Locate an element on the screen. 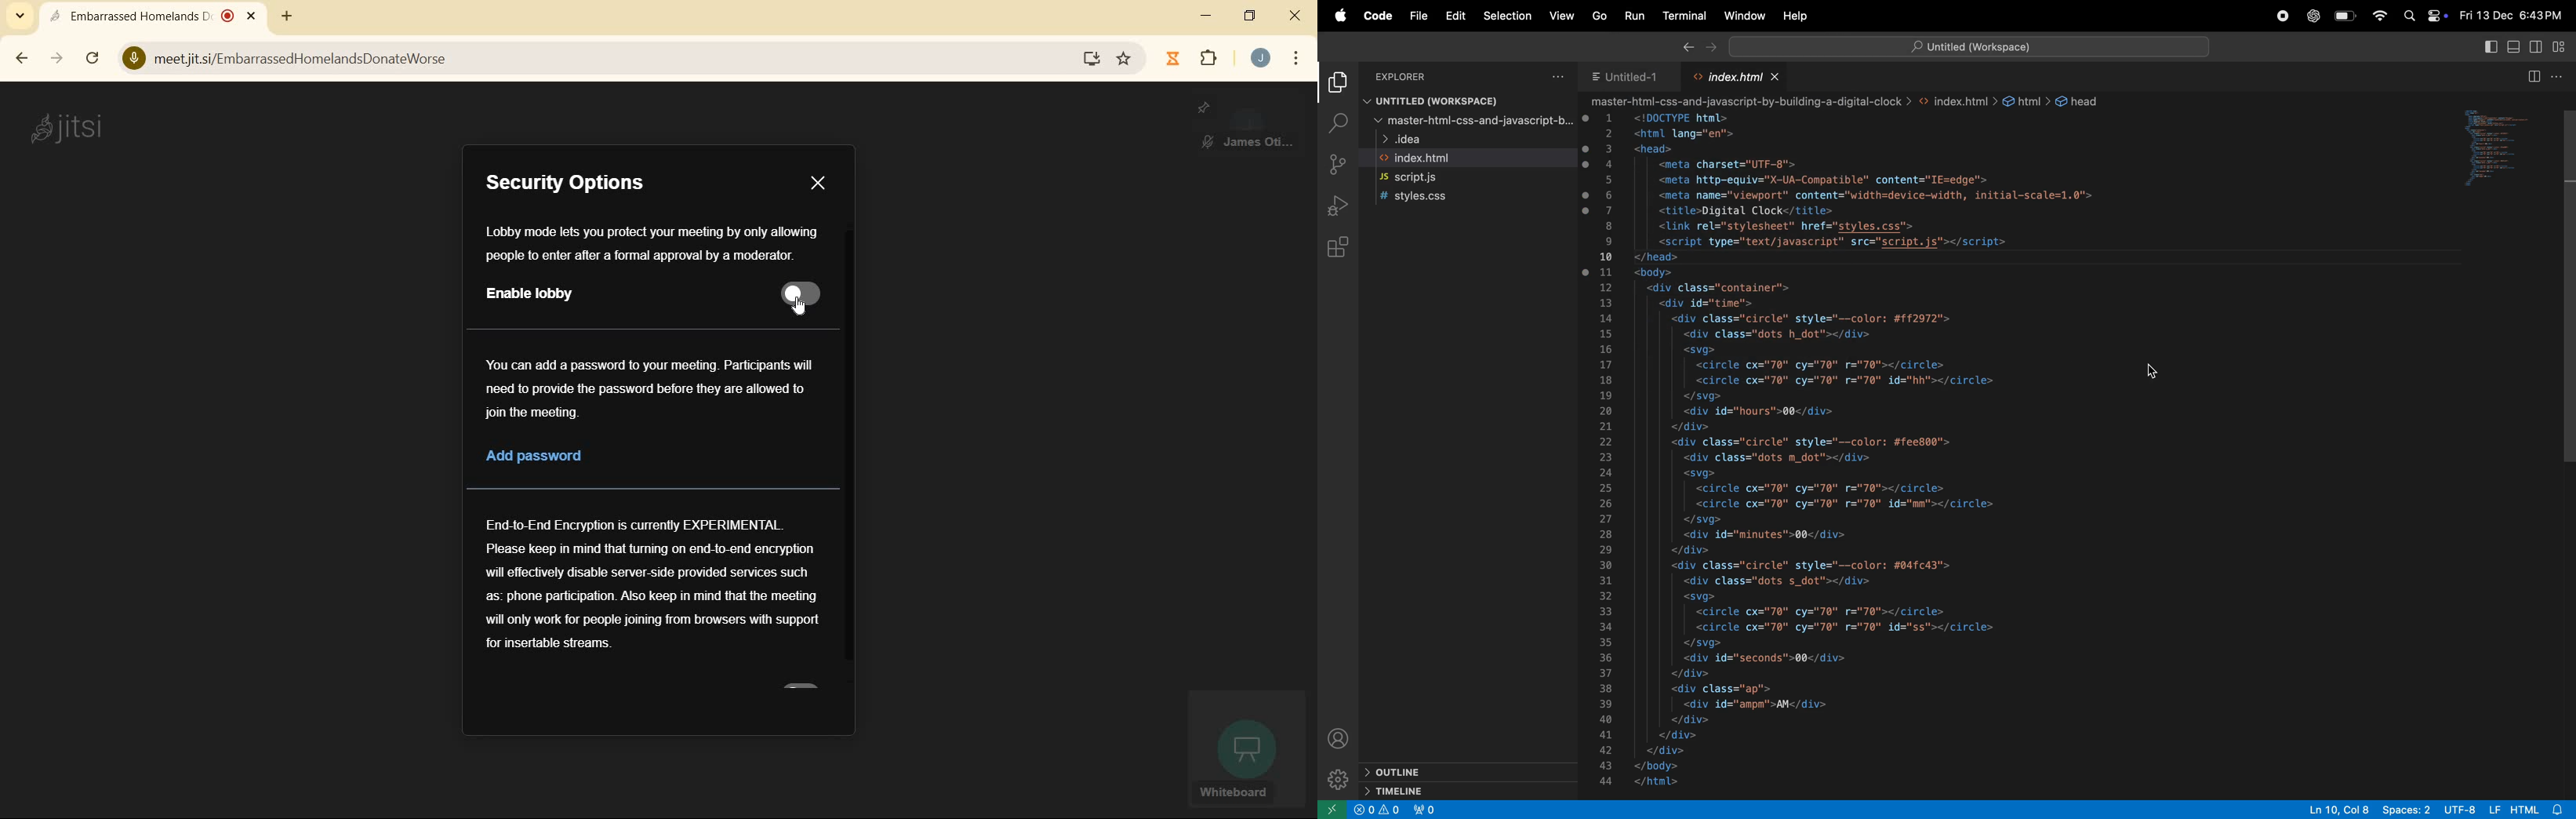  address bar is located at coordinates (594, 59).